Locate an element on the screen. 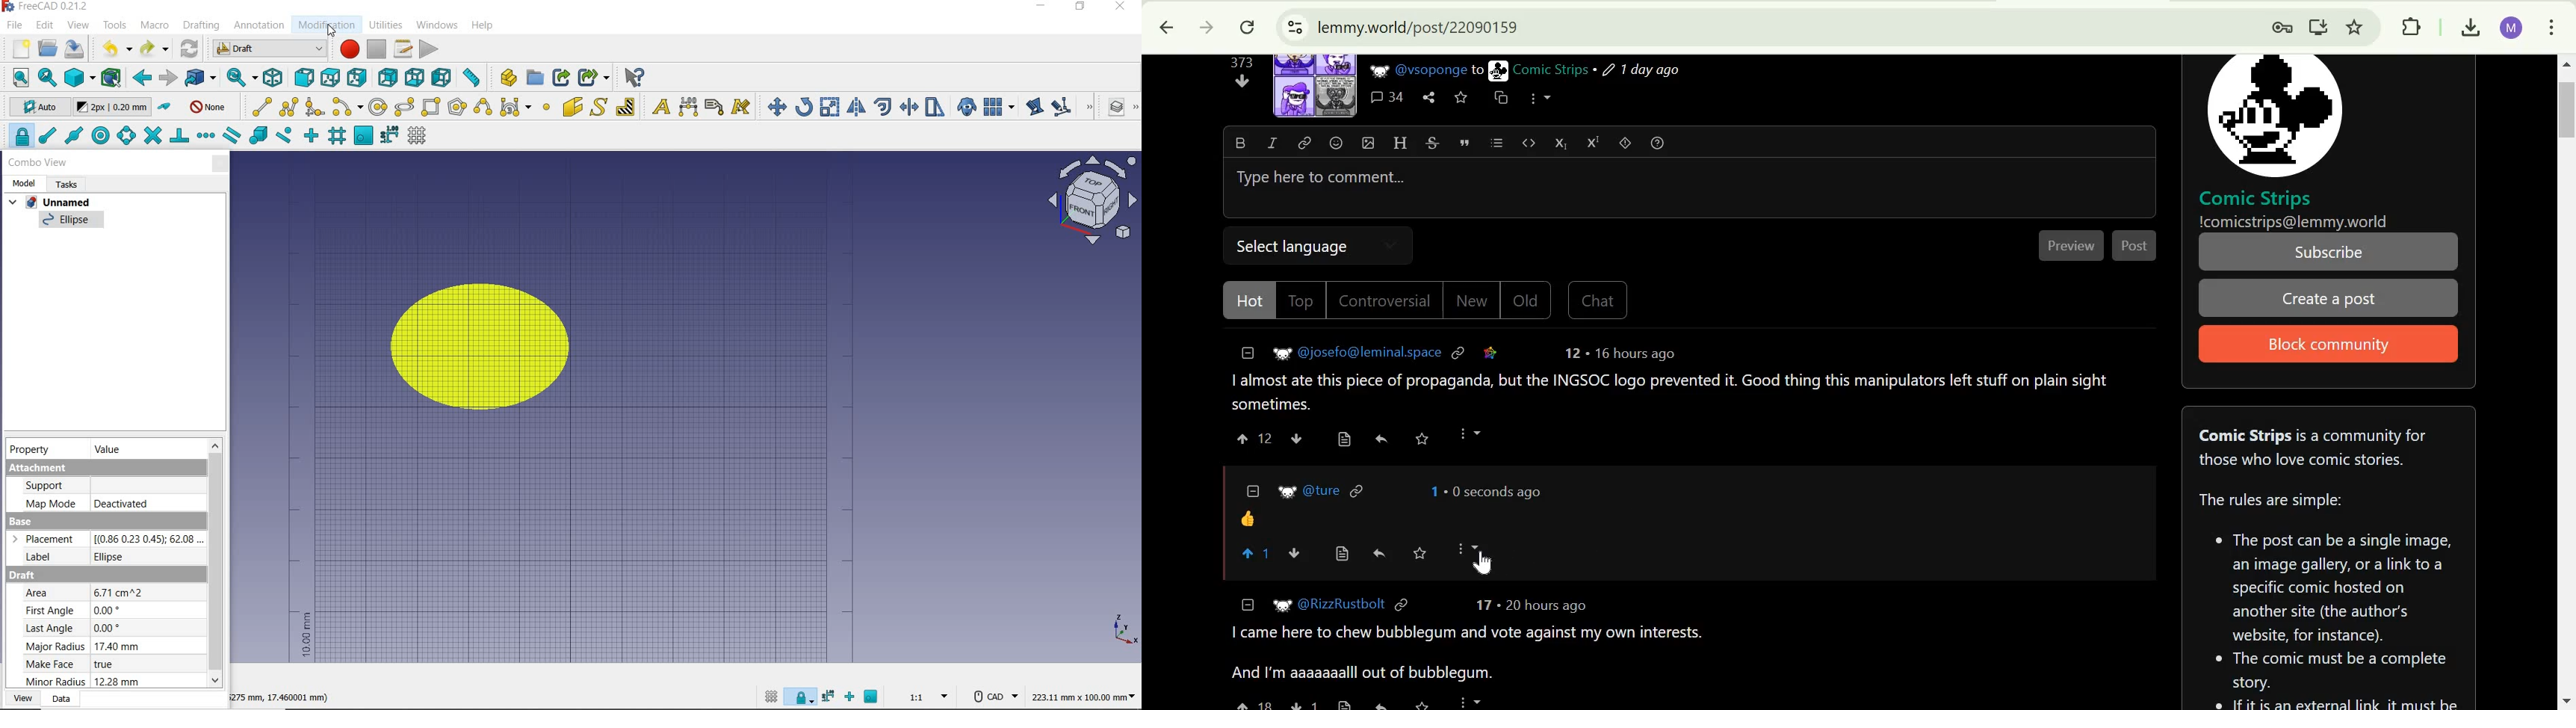 Image resolution: width=2576 pixels, height=728 pixels. dimension is located at coordinates (688, 107).